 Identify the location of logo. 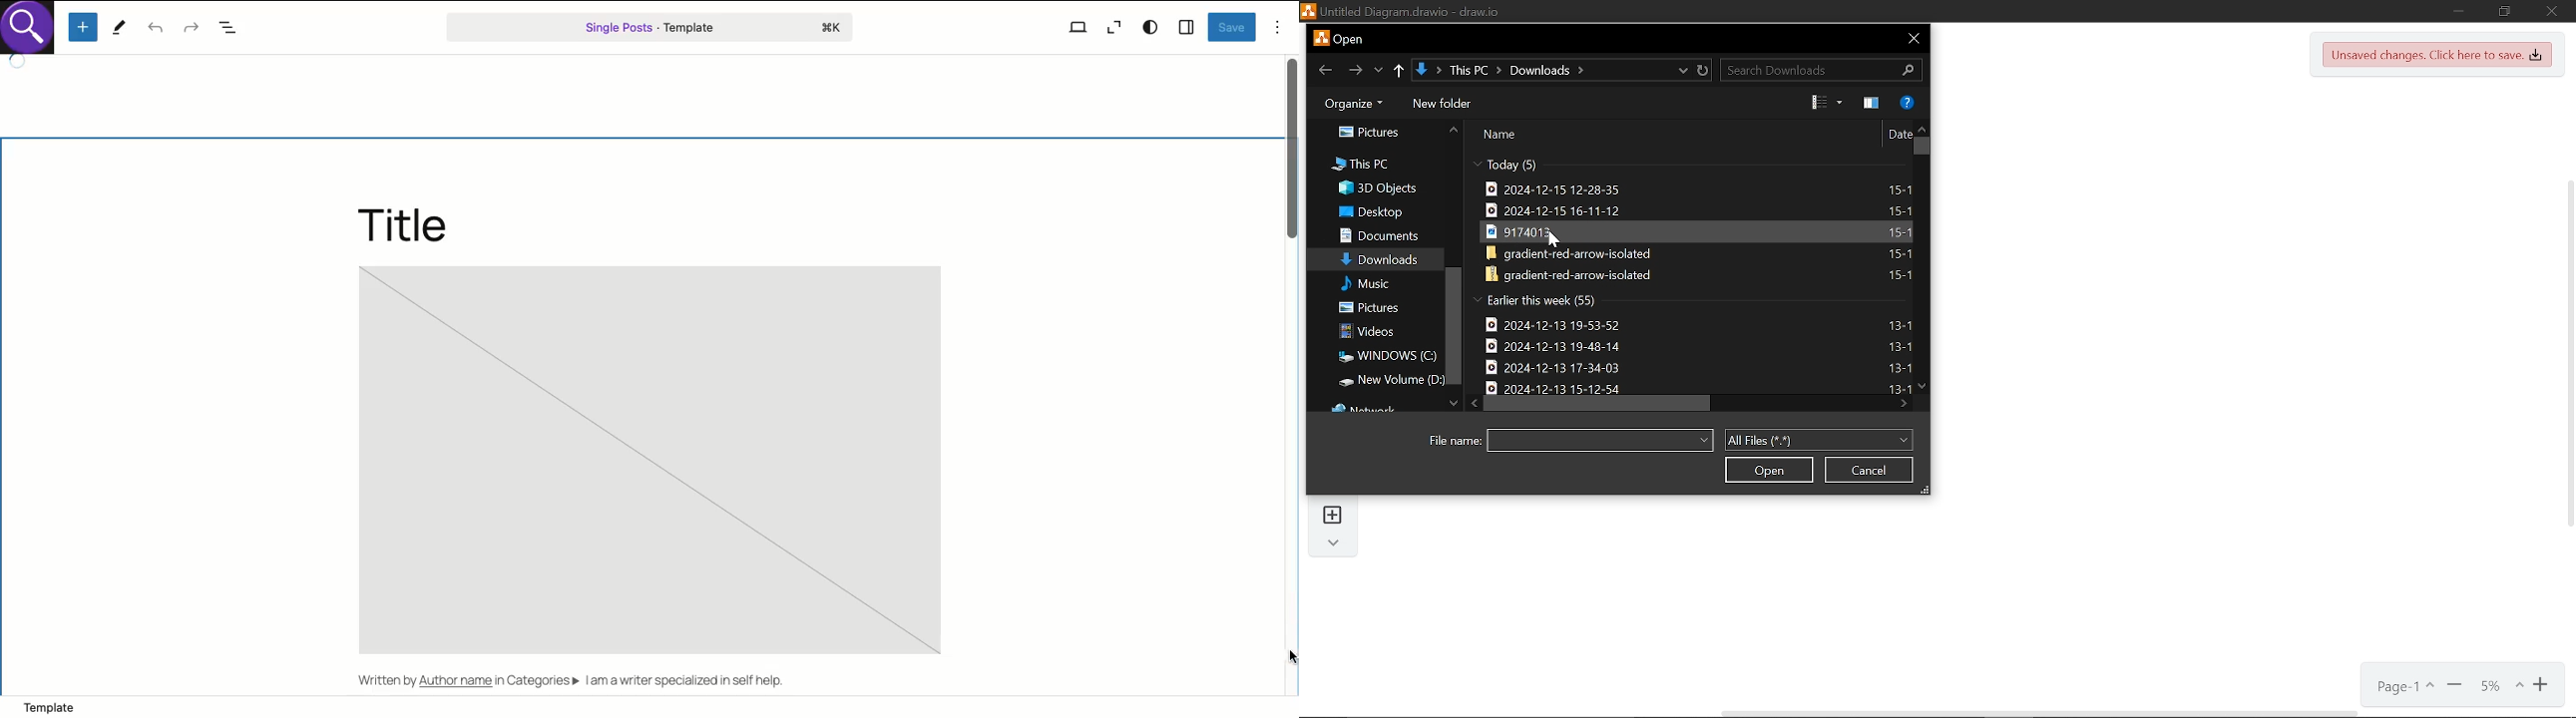
(32, 32).